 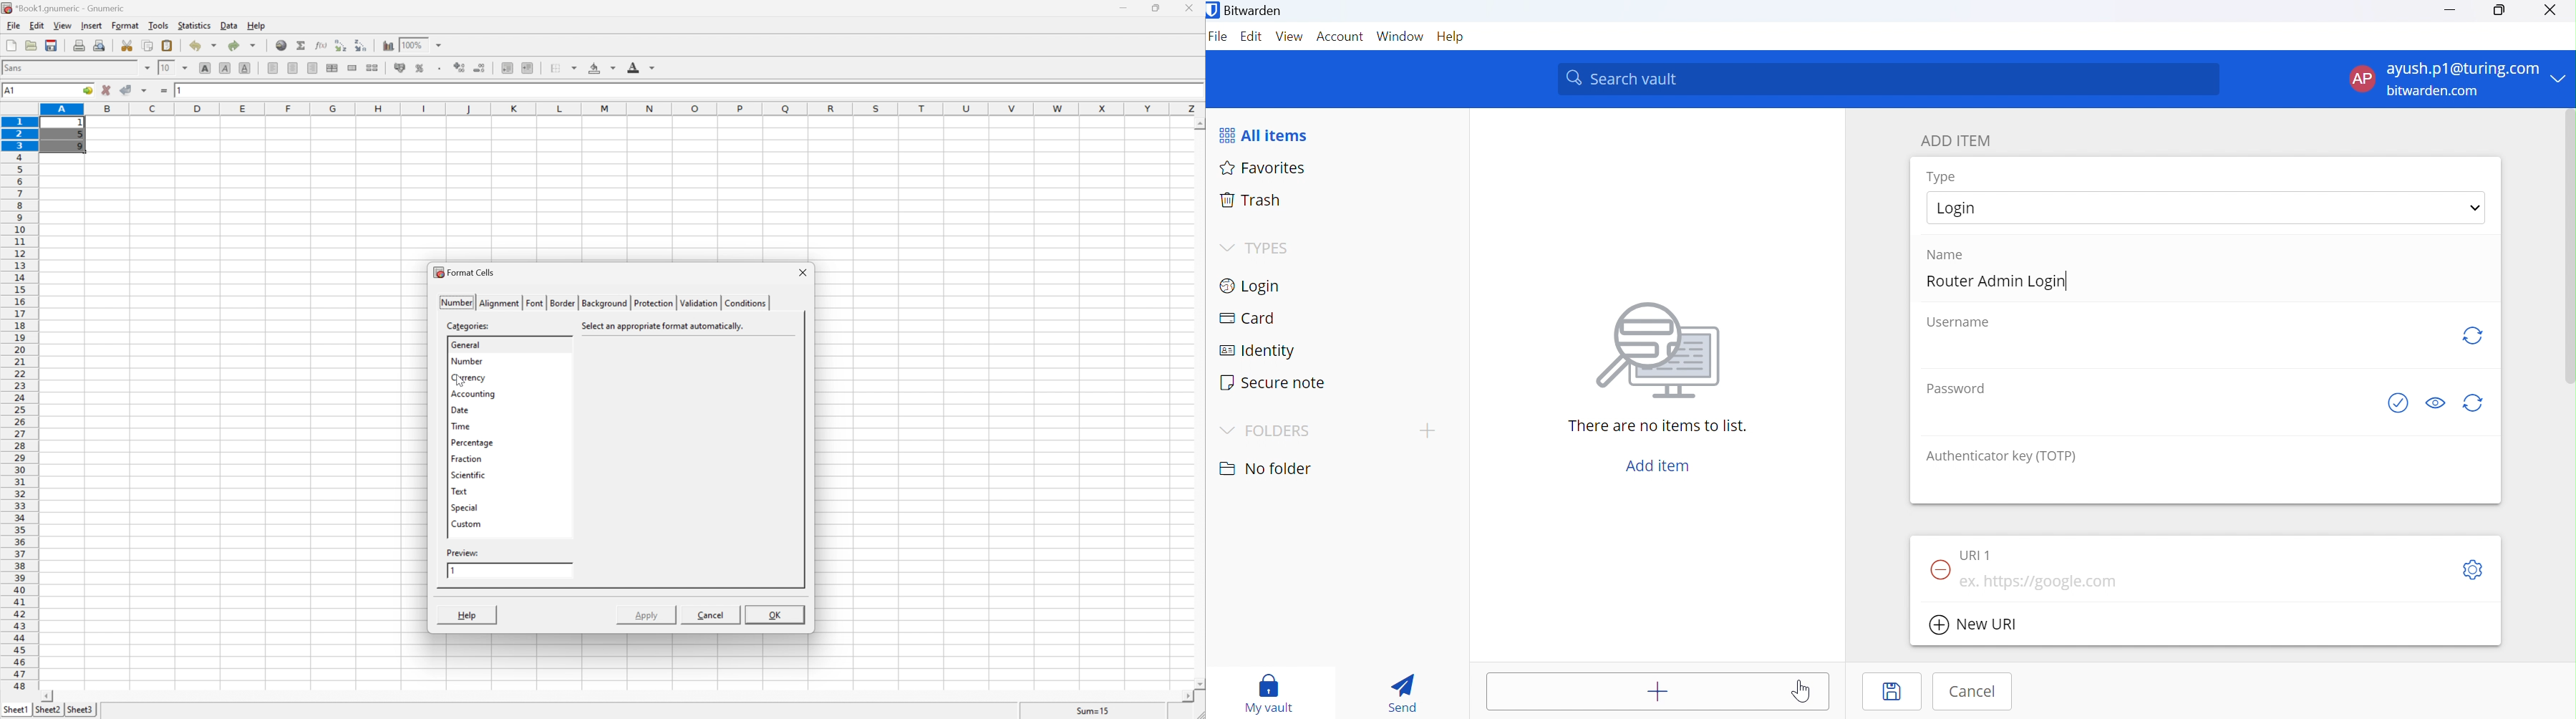 I want to click on edit function in current cell, so click(x=322, y=44).